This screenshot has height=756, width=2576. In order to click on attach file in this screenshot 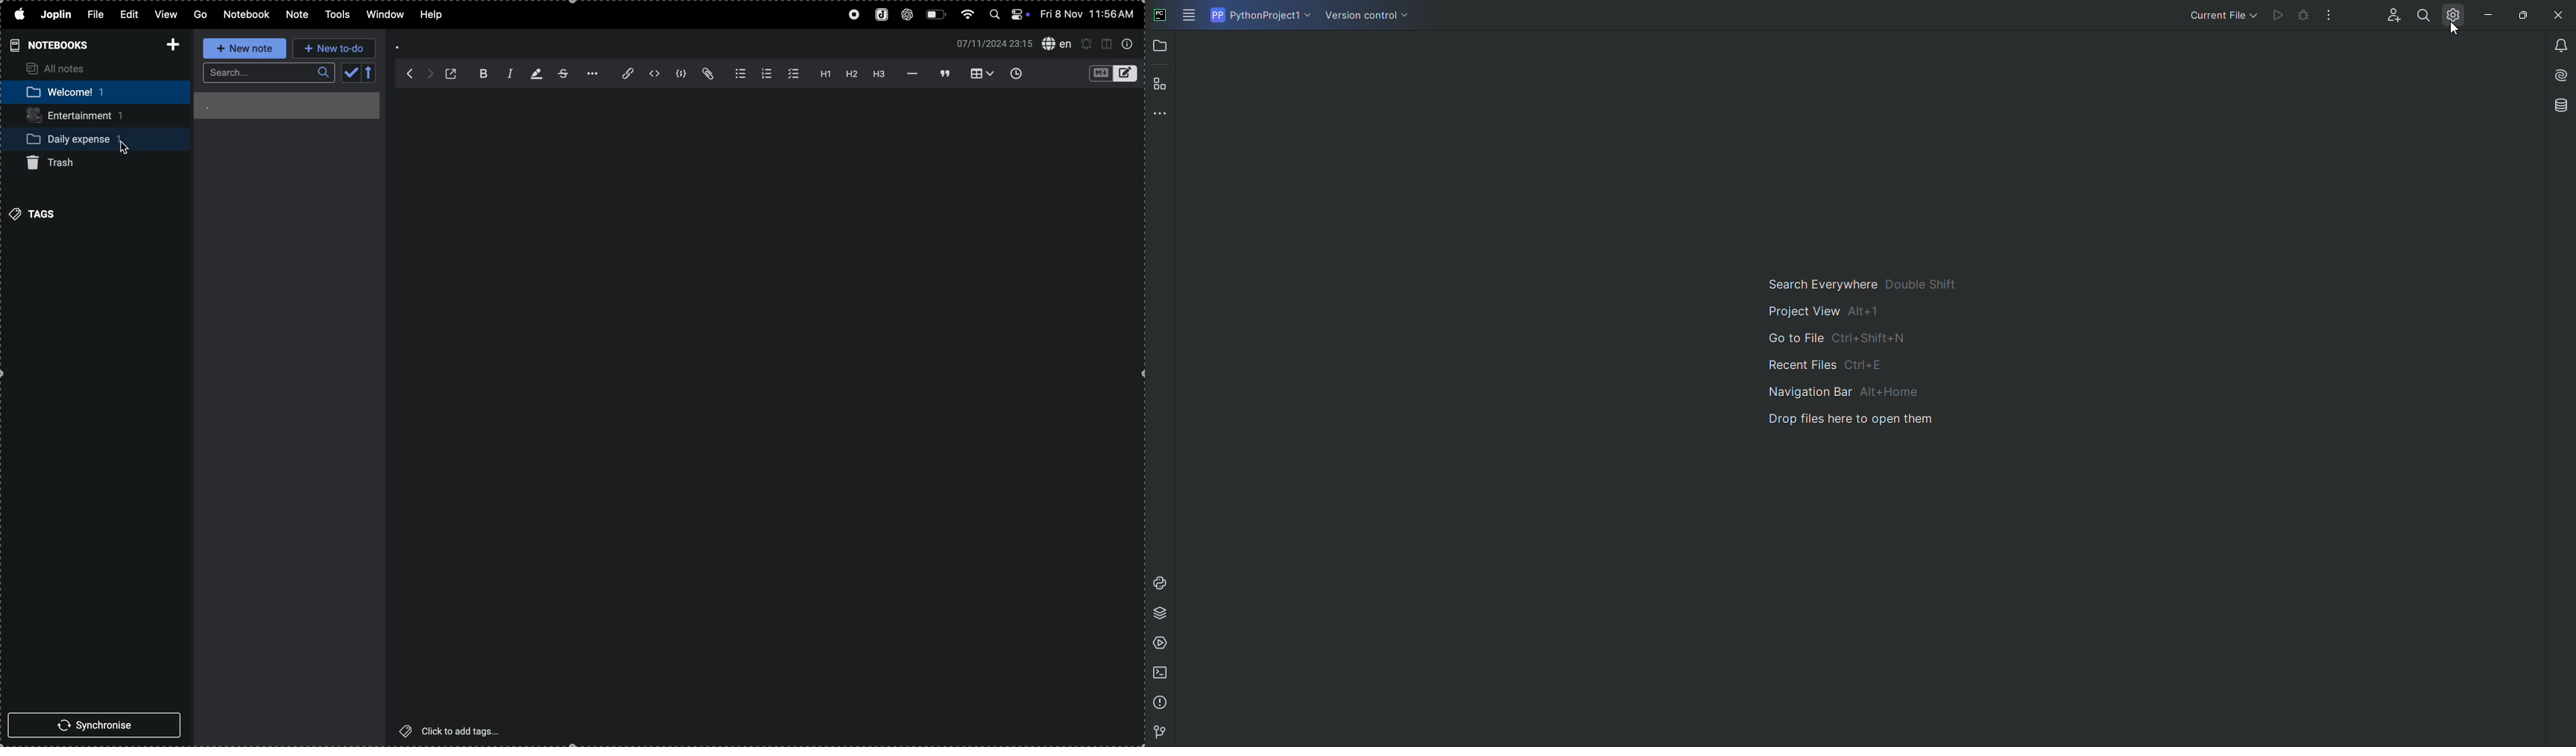, I will do `click(710, 74)`.